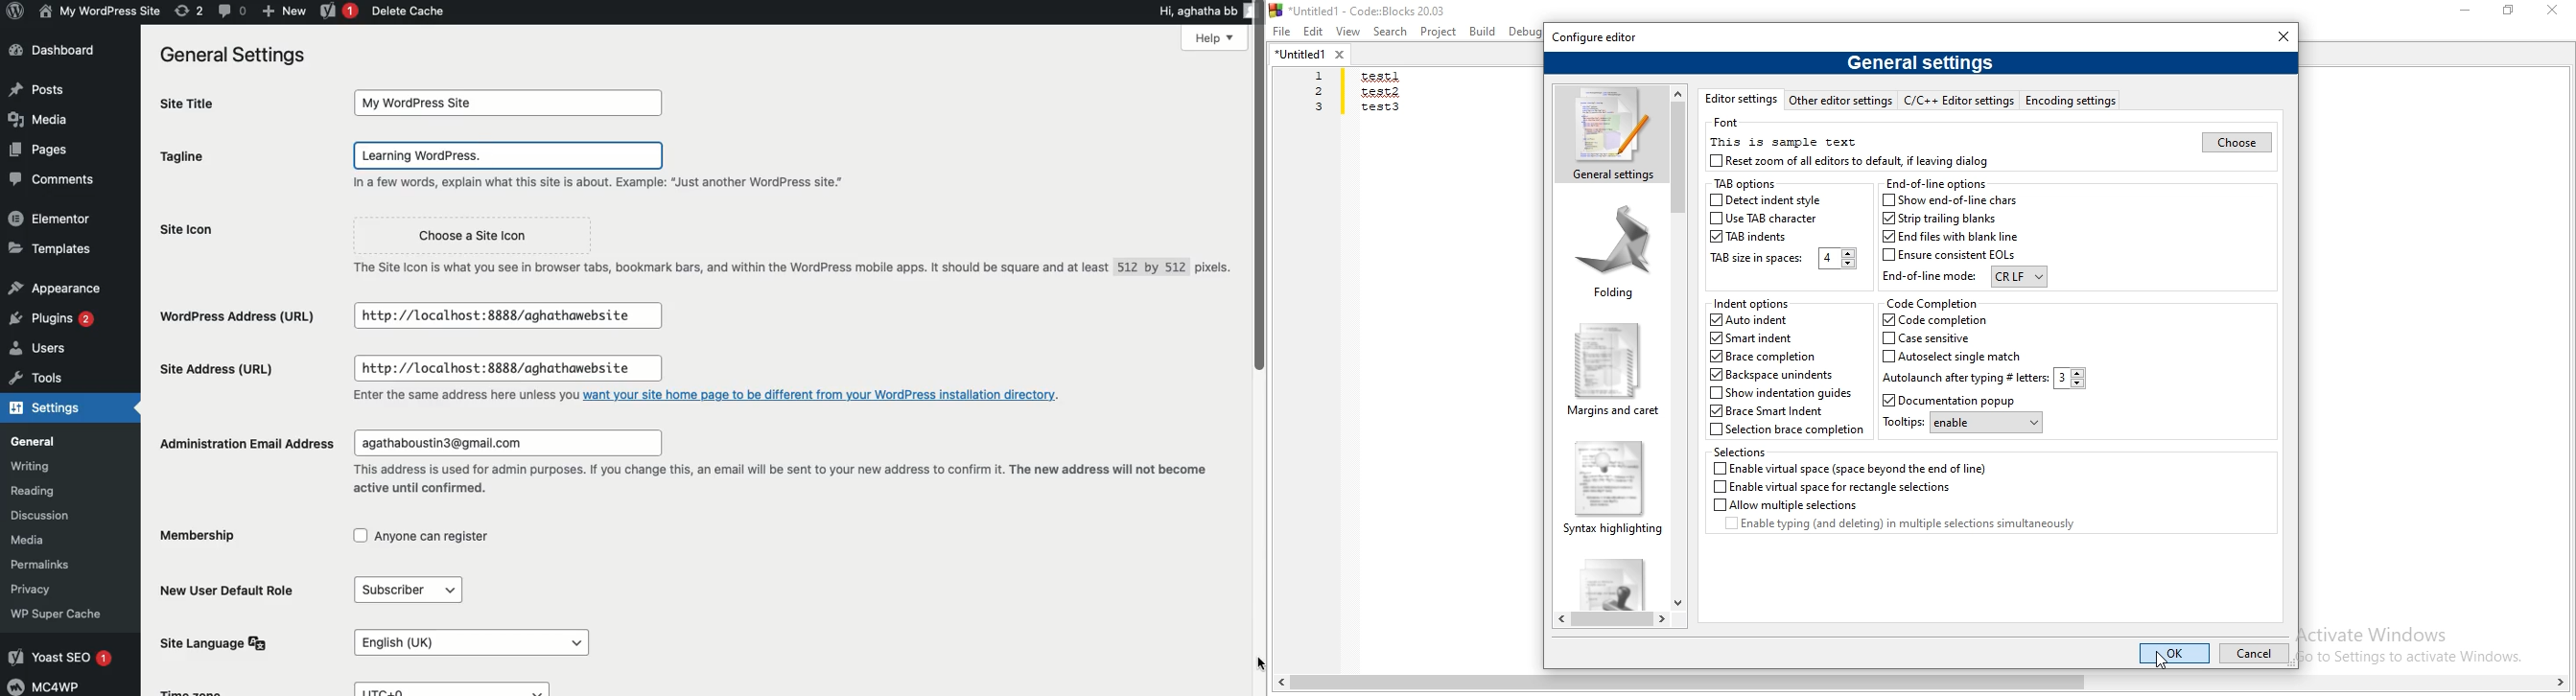 This screenshot has width=2576, height=700. What do you see at coordinates (2510, 10) in the screenshot?
I see `Restore` at bounding box center [2510, 10].